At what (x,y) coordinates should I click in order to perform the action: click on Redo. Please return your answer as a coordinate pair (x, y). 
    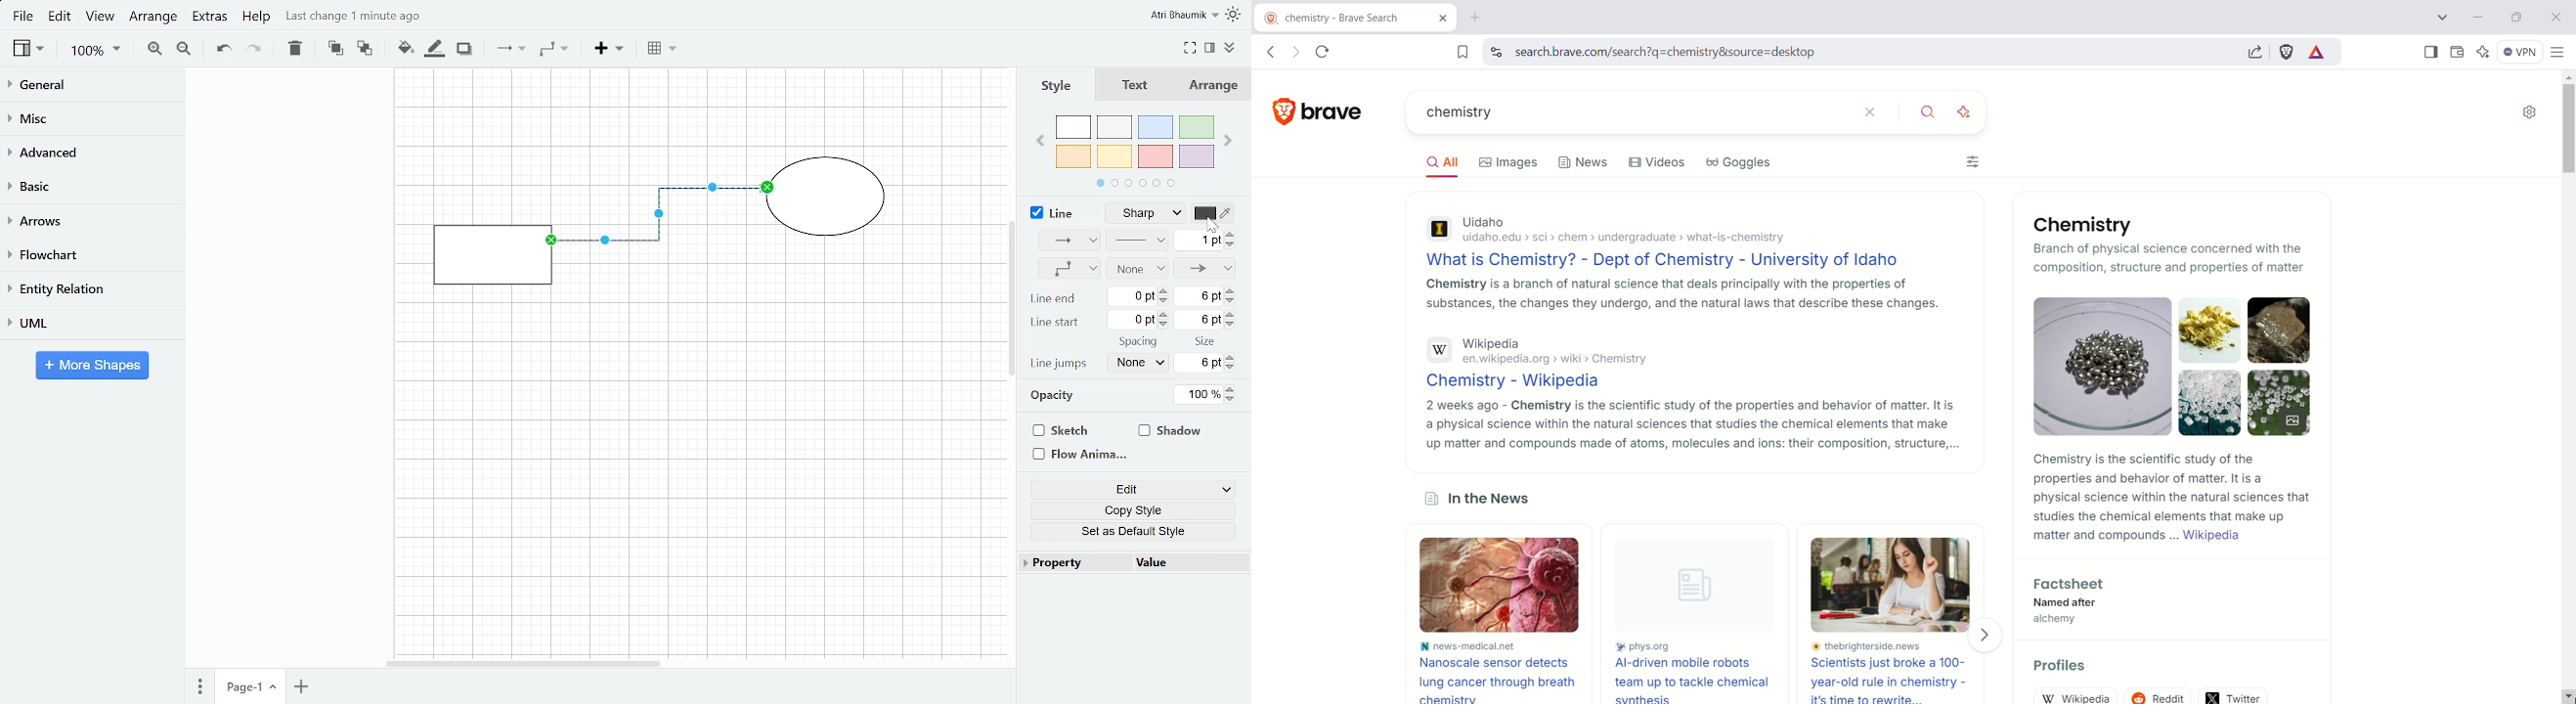
    Looking at the image, I should click on (254, 49).